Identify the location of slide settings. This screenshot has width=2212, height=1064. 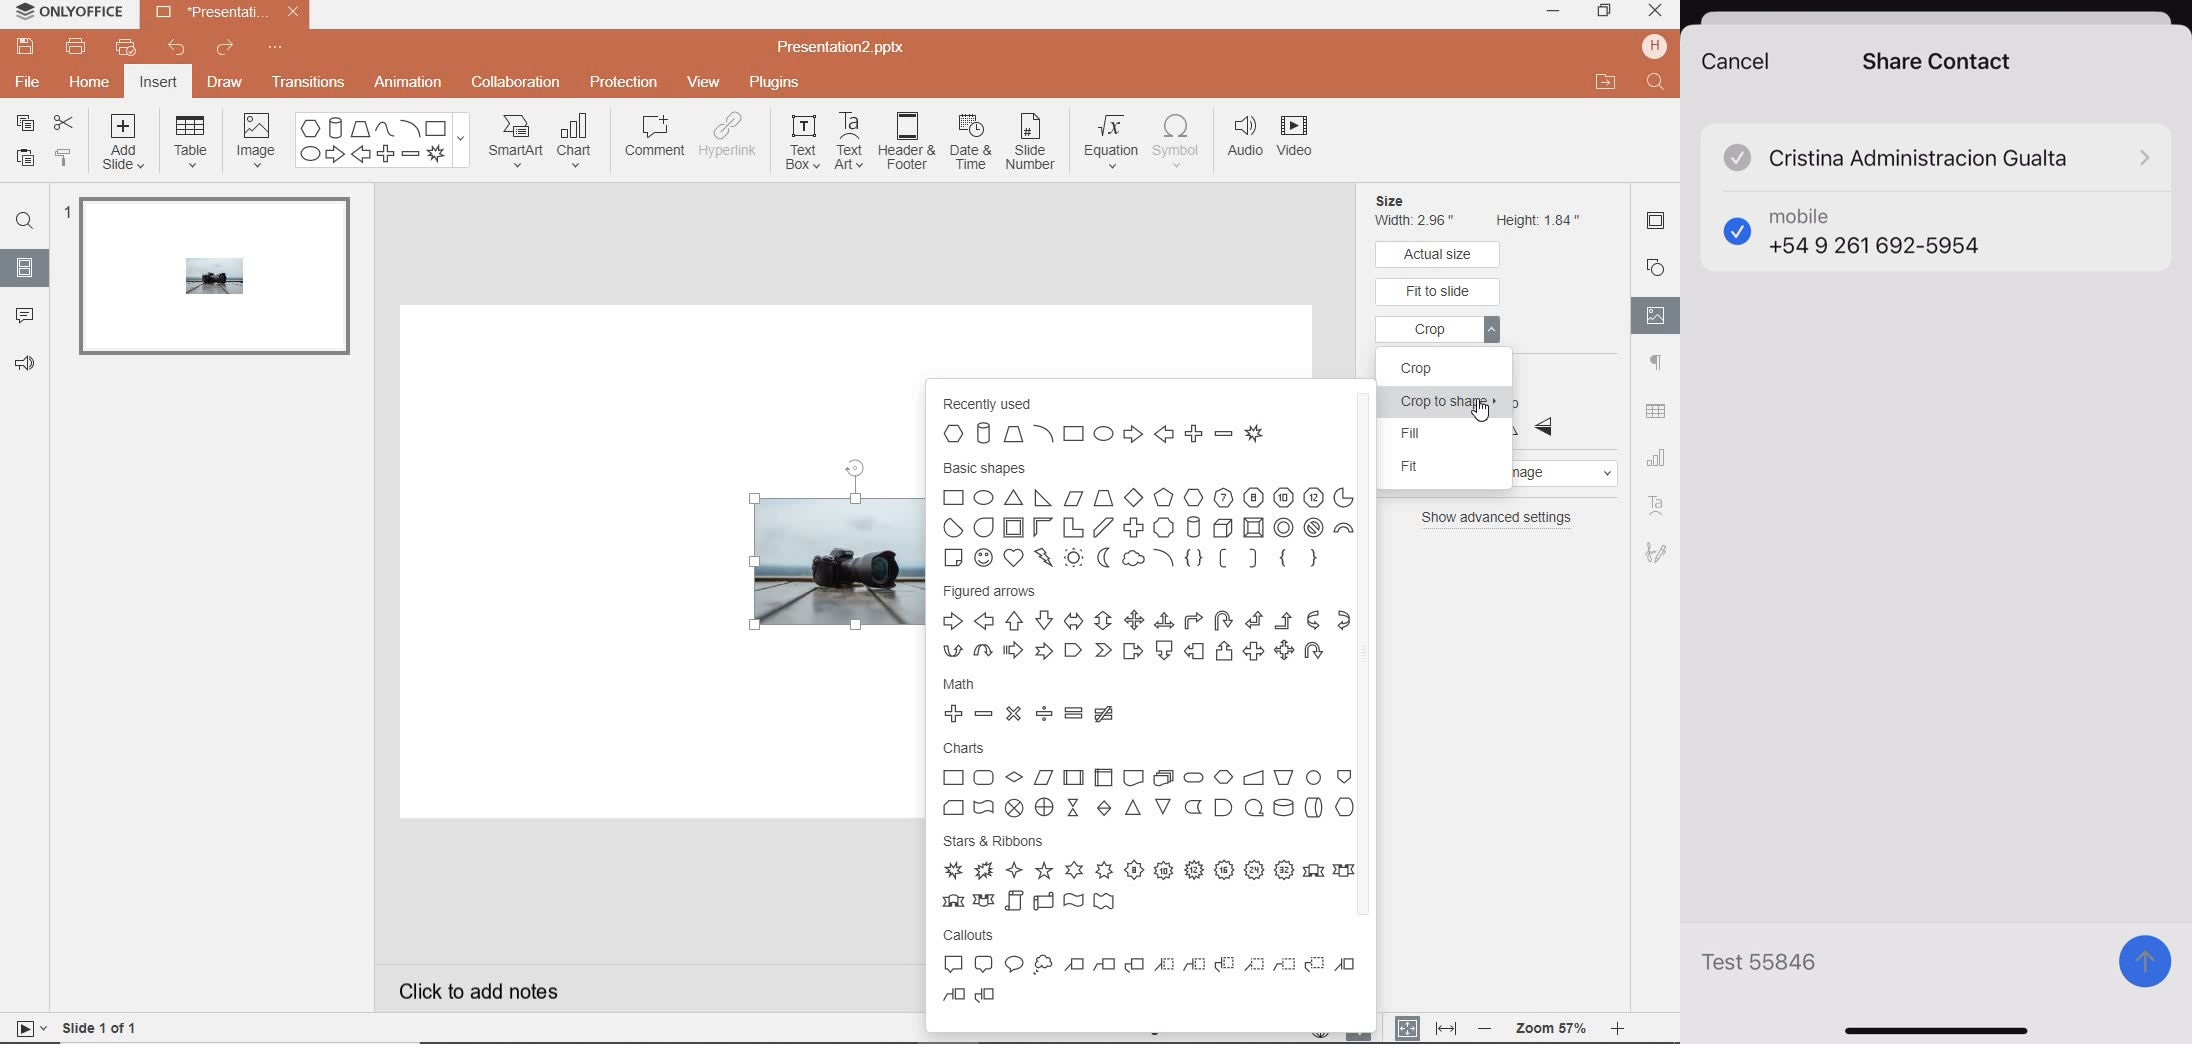
(1656, 224).